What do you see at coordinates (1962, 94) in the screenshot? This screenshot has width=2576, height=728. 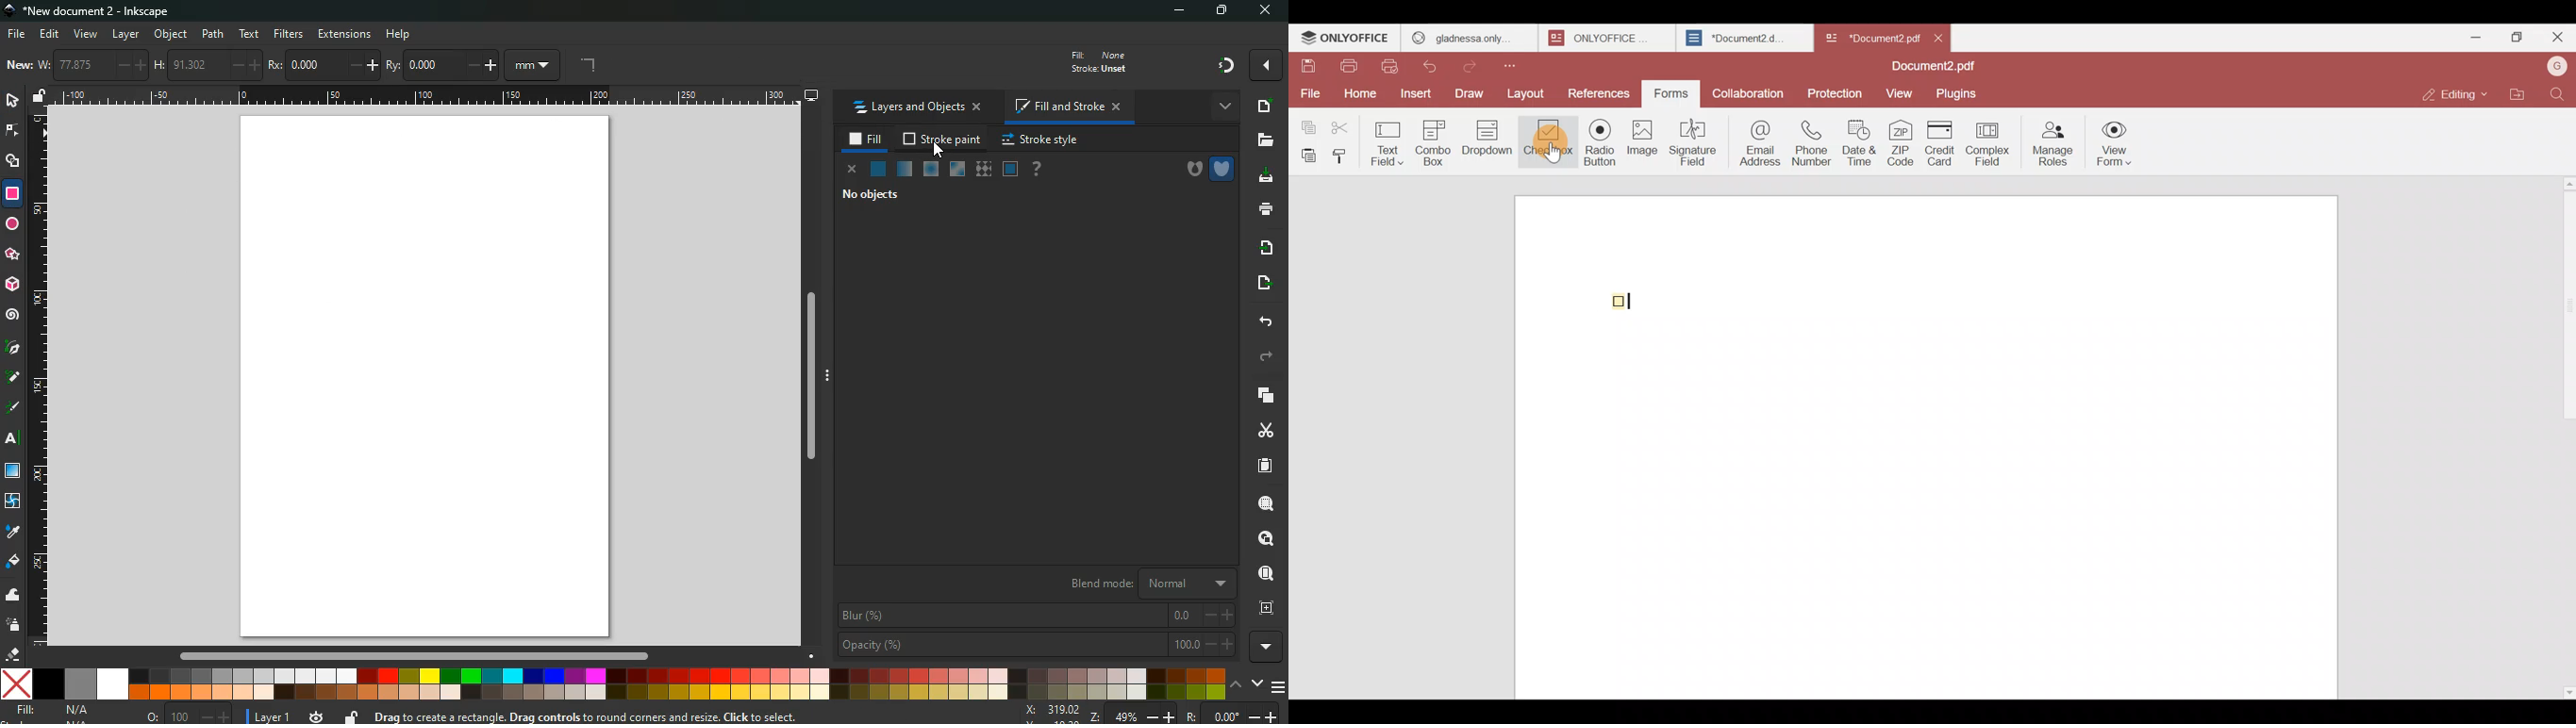 I see `Plugins` at bounding box center [1962, 94].